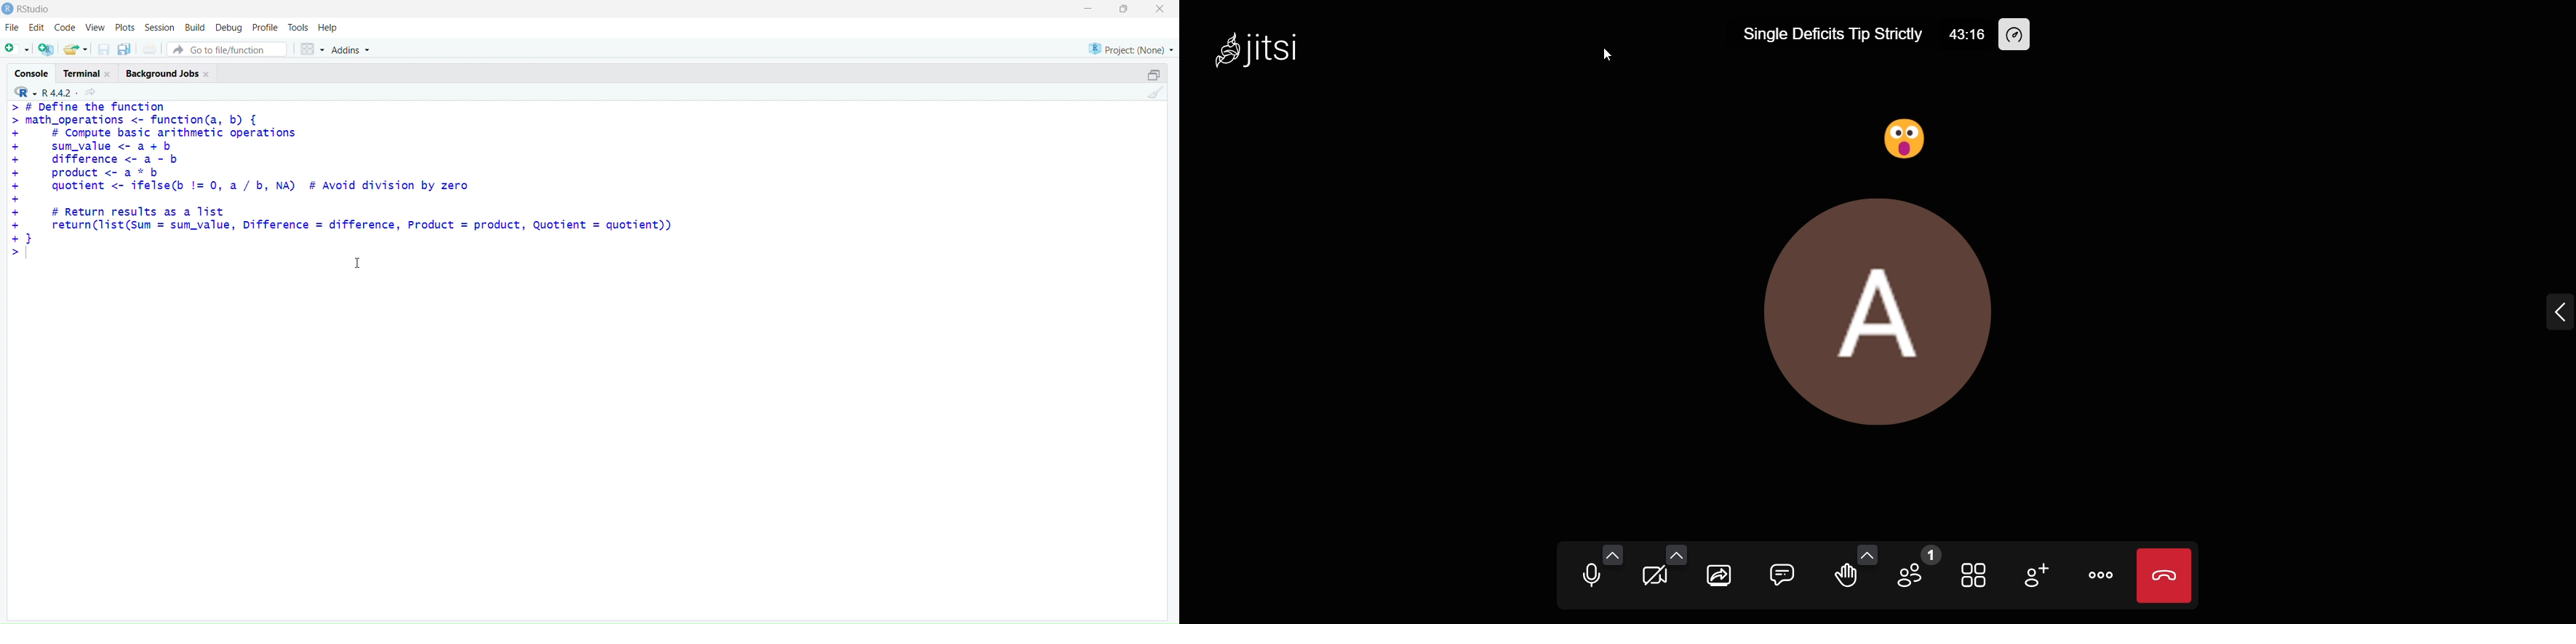 The image size is (2576, 644). Describe the element at coordinates (298, 26) in the screenshot. I see `Tasks` at that location.